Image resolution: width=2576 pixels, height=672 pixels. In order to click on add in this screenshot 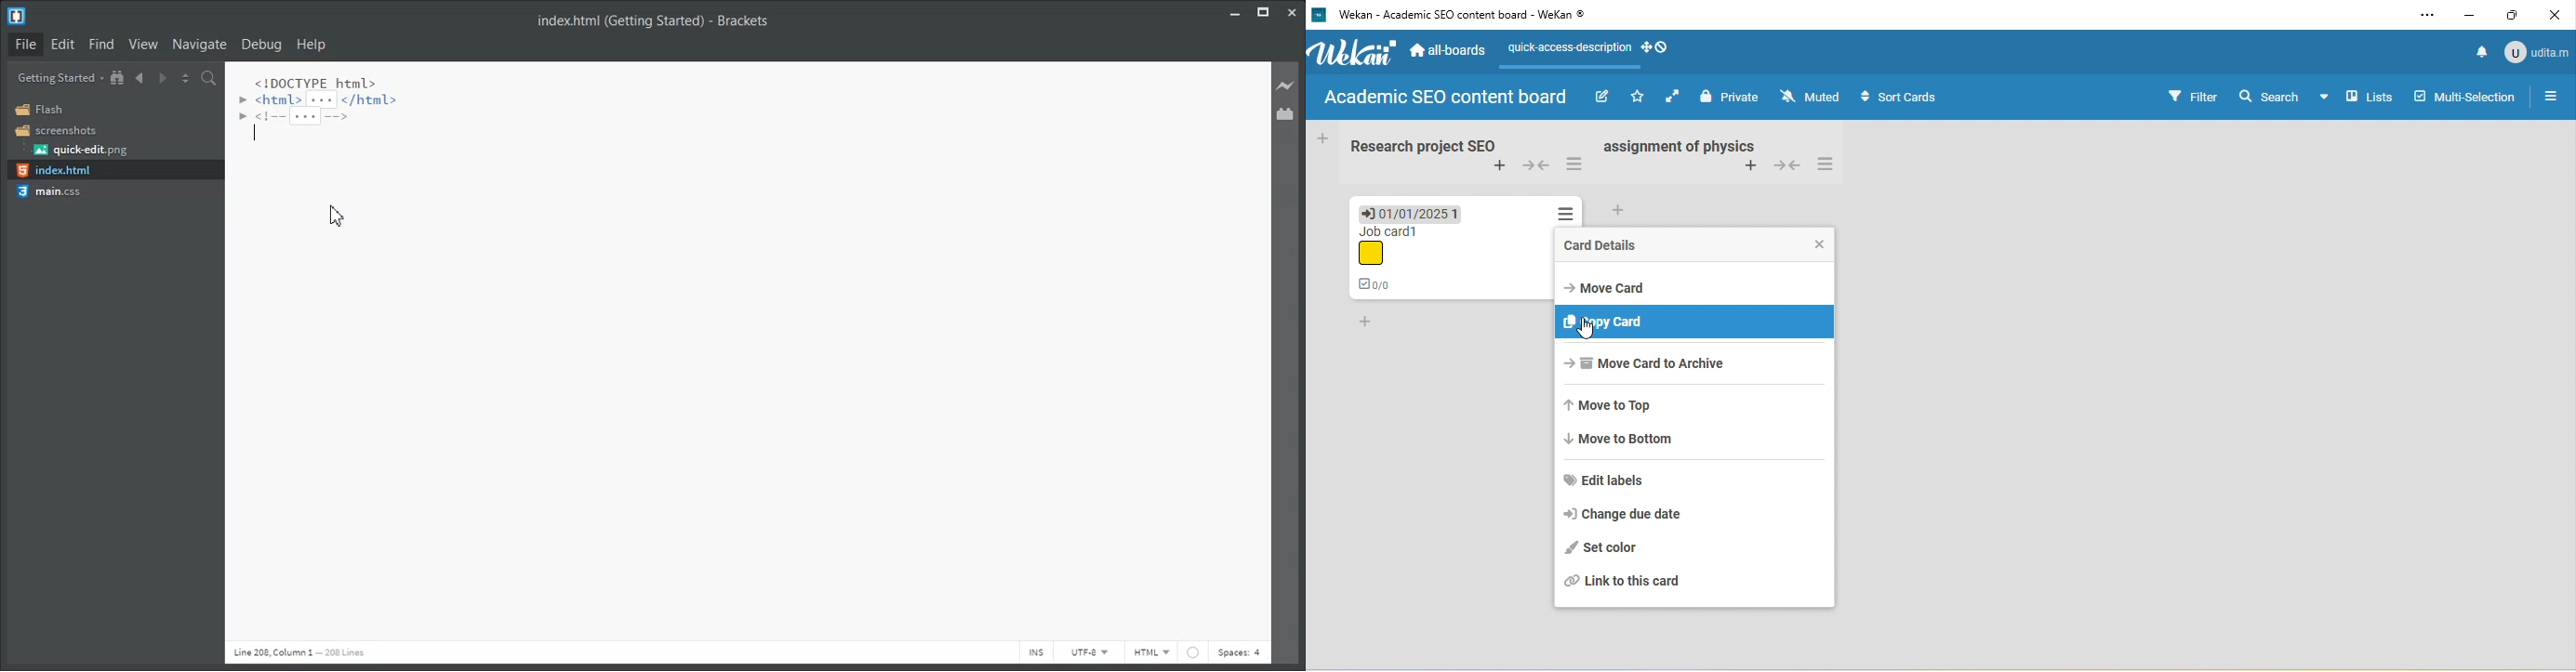, I will do `click(1750, 166)`.